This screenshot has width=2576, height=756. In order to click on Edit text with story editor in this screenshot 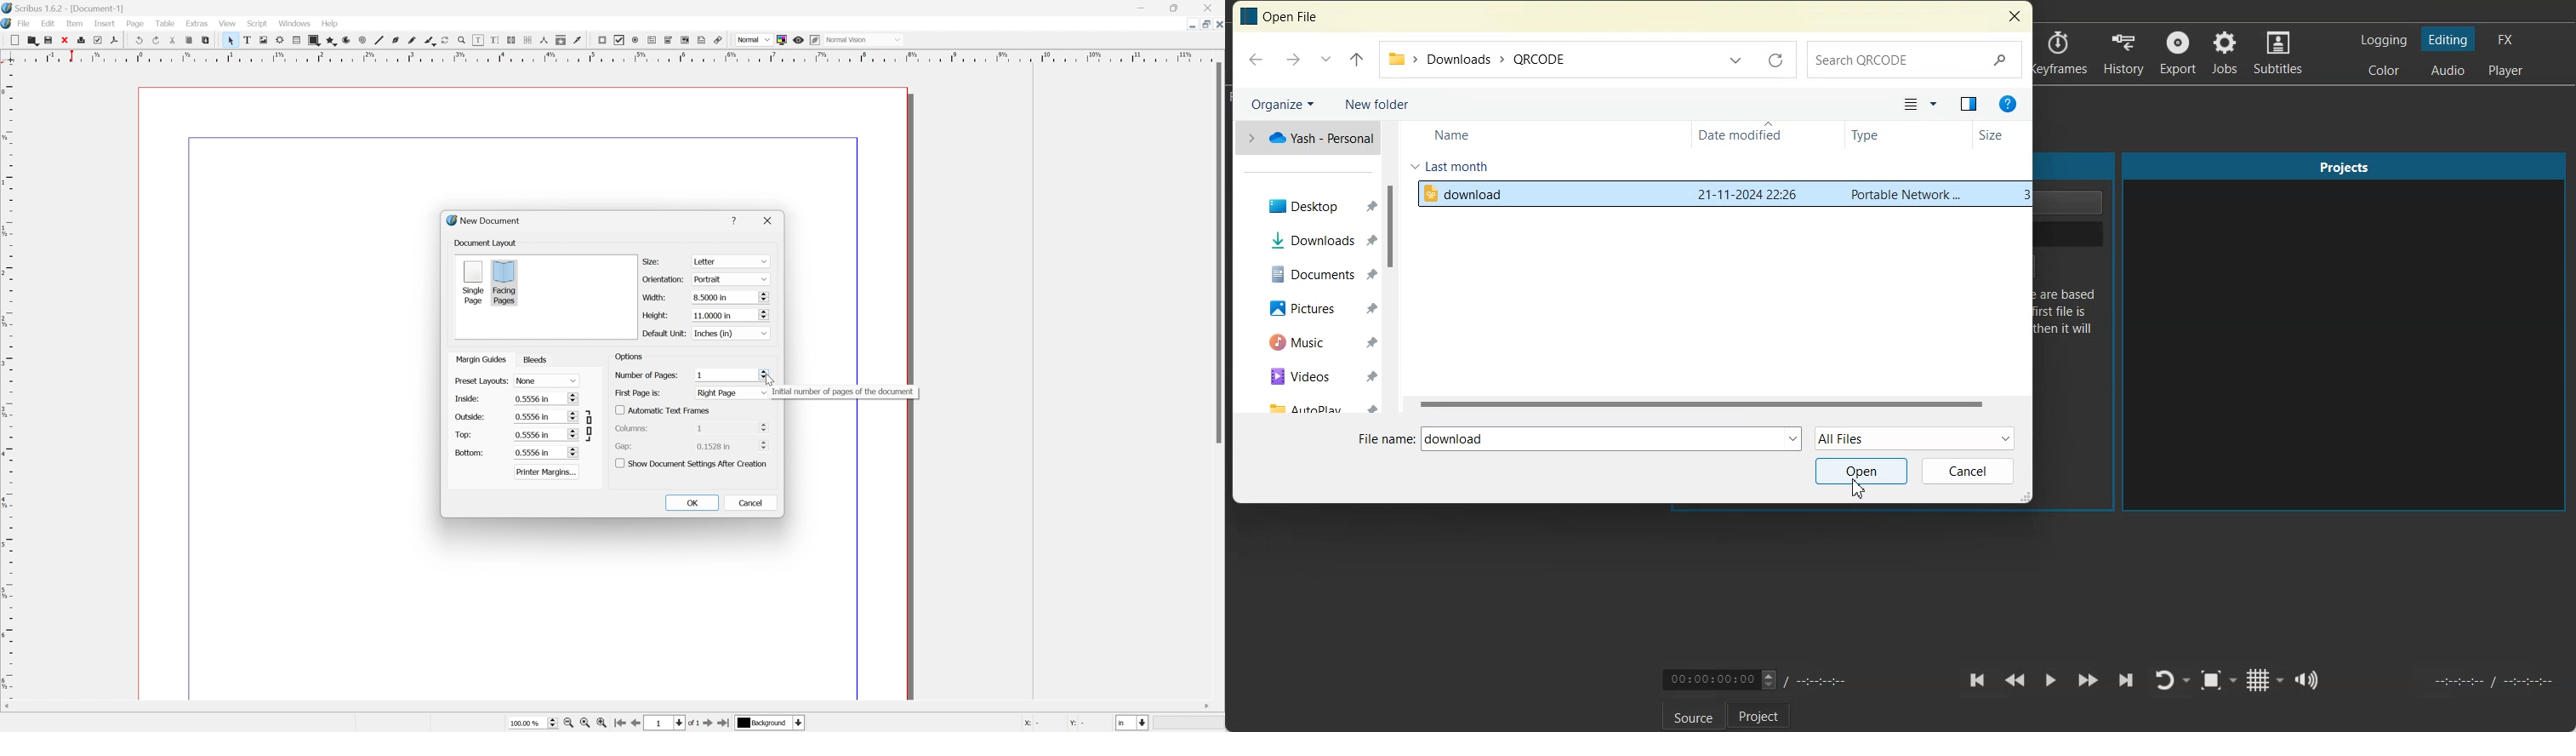, I will do `click(496, 40)`.